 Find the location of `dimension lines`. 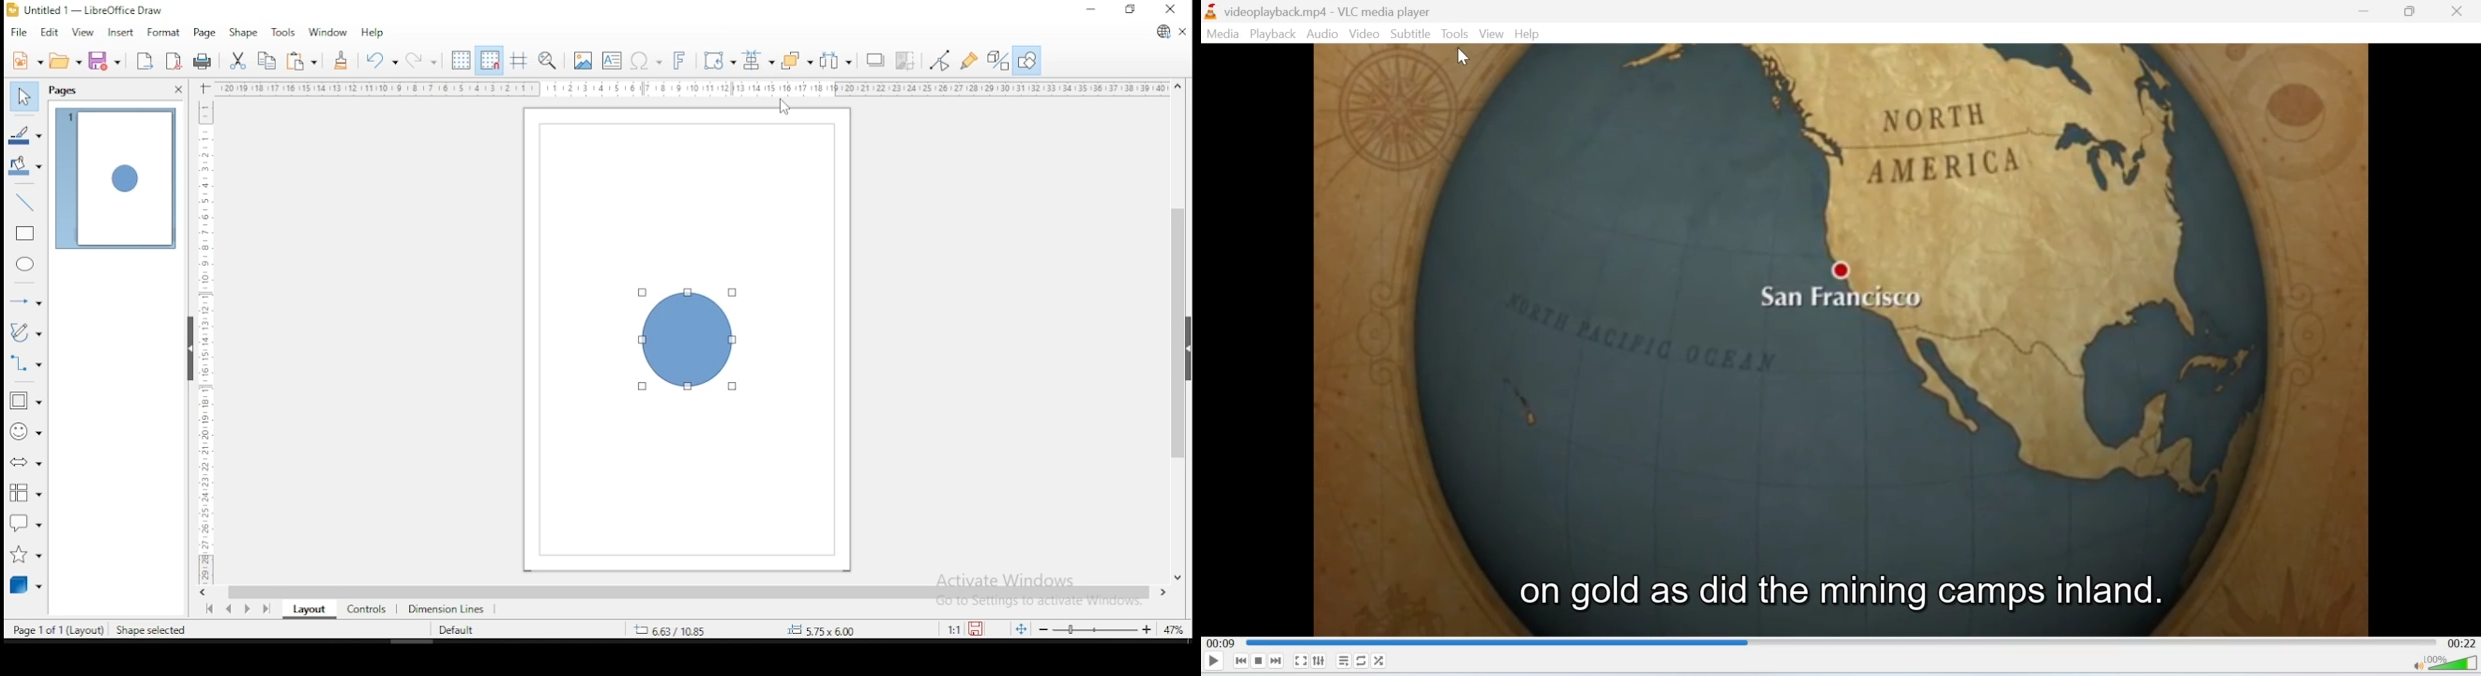

dimension lines is located at coordinates (447, 607).